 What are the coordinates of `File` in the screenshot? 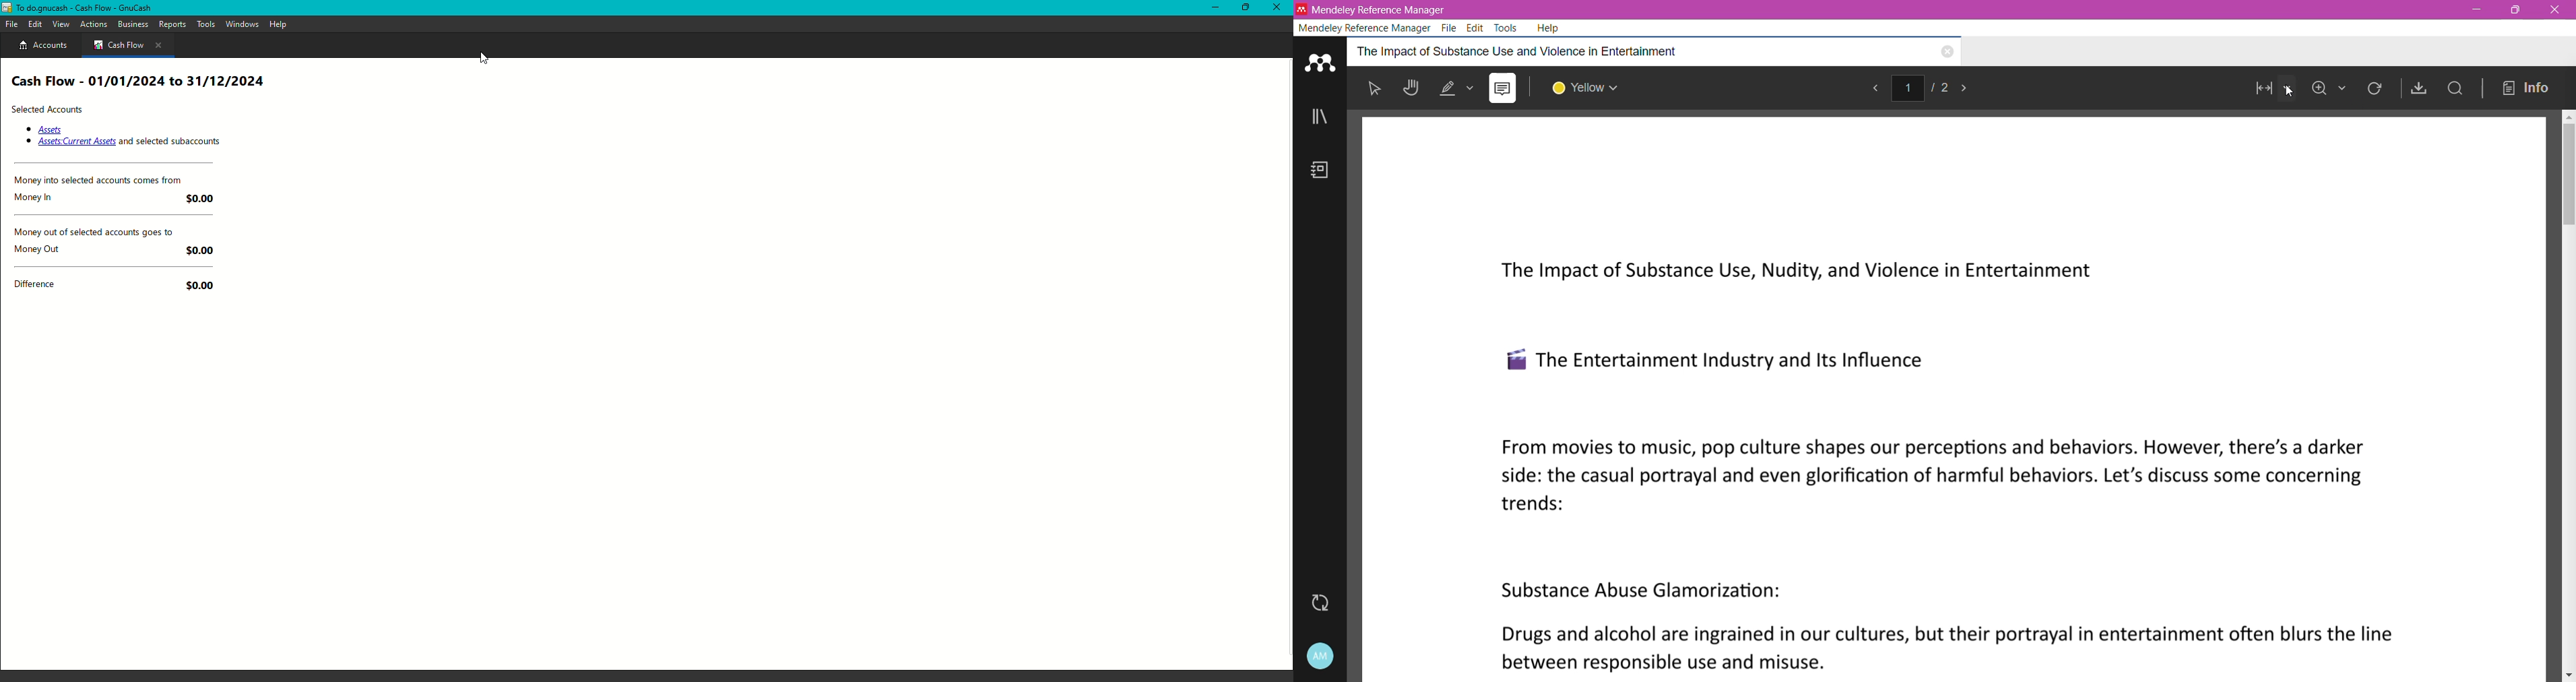 It's located at (12, 24).